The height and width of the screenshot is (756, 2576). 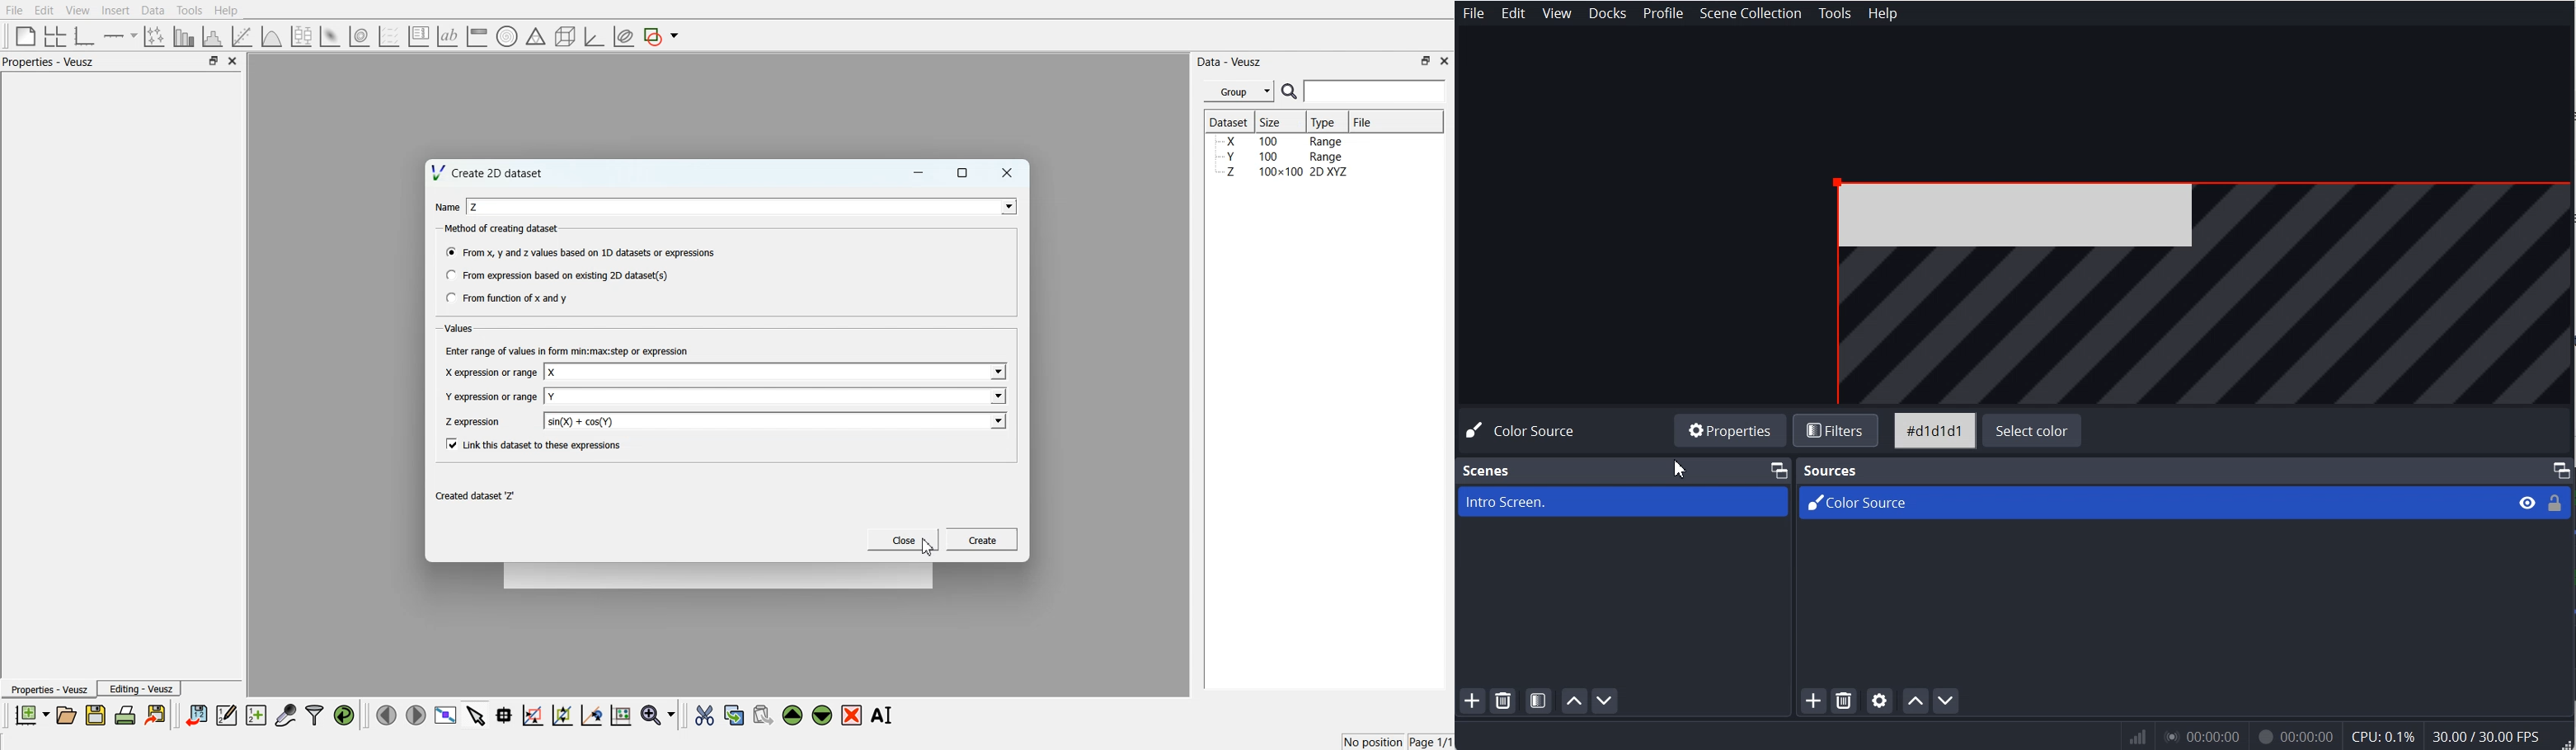 What do you see at coordinates (1006, 206) in the screenshot?
I see `Drop down` at bounding box center [1006, 206].